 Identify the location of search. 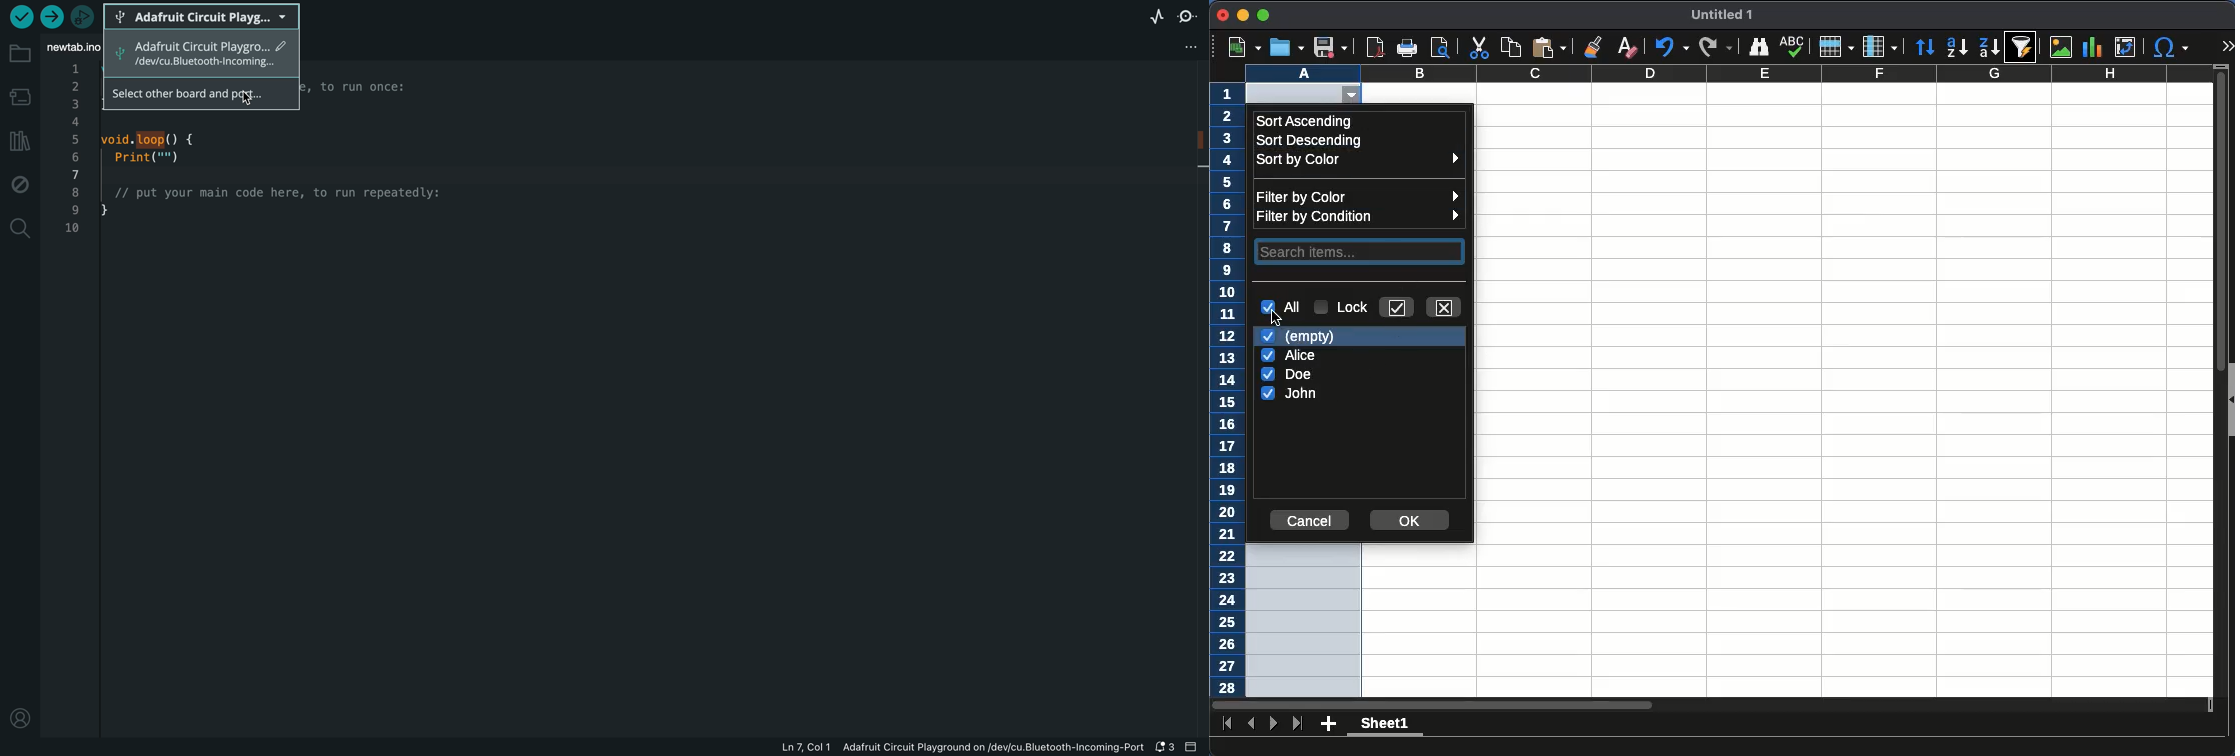
(1361, 250).